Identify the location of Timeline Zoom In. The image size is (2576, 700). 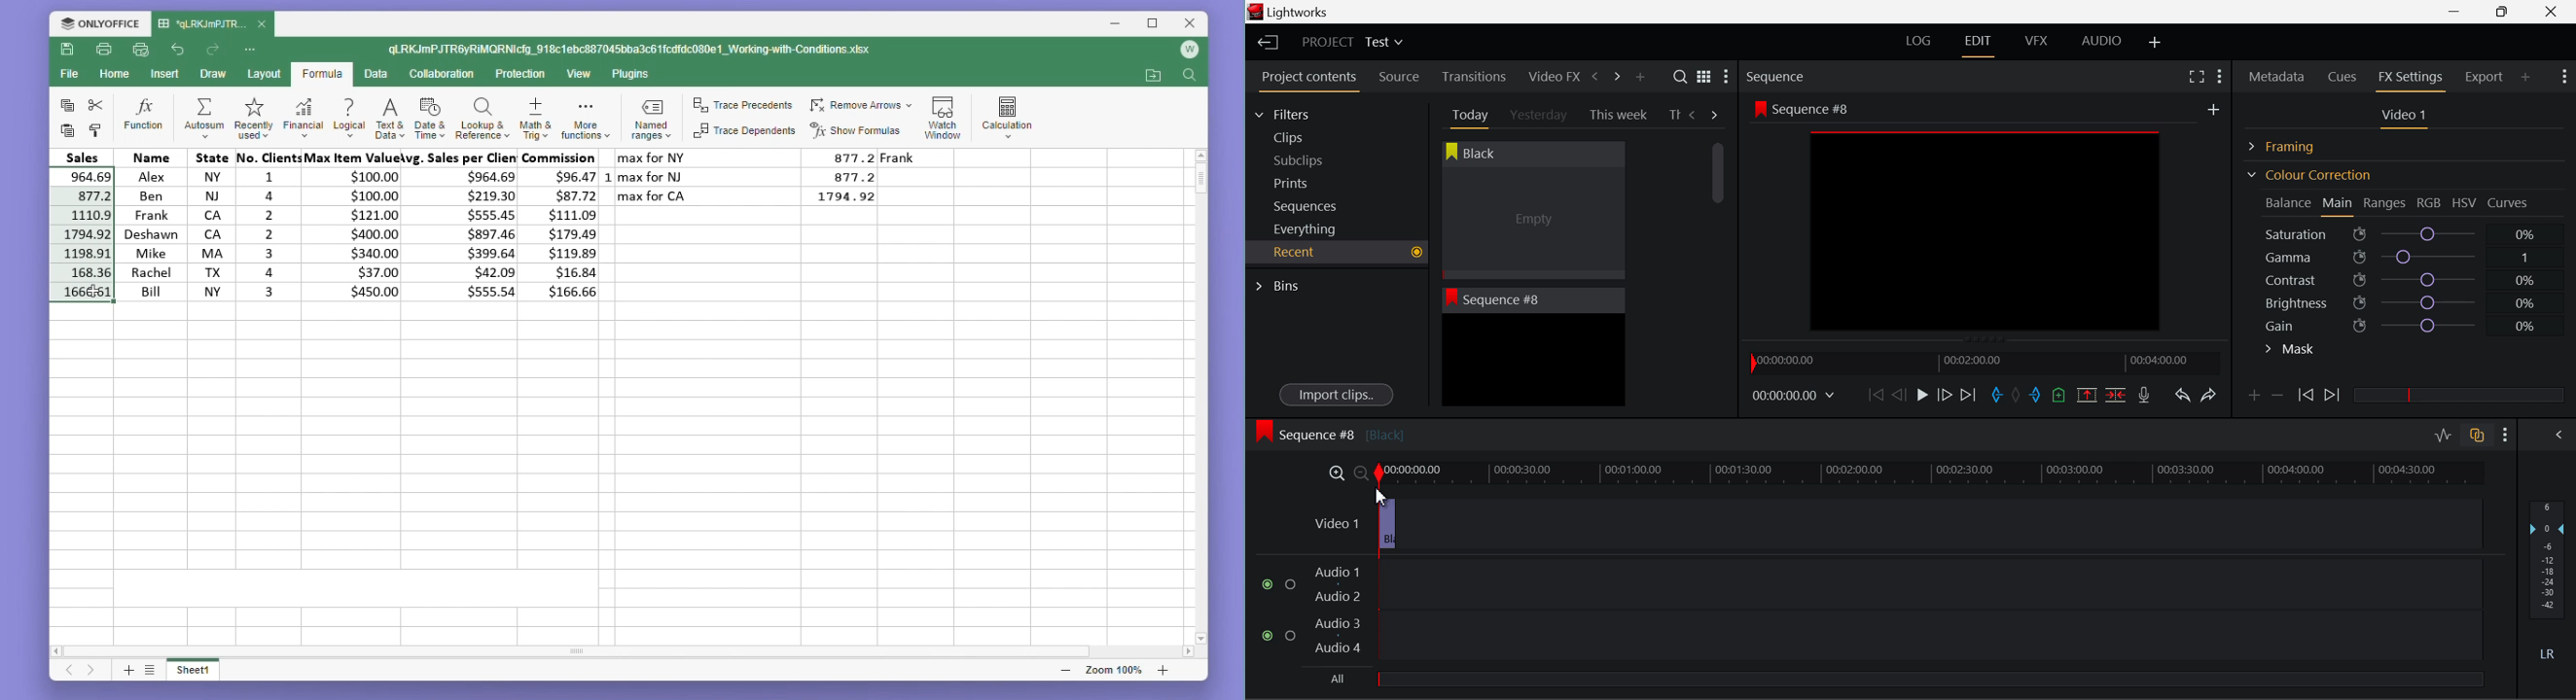
(1334, 473).